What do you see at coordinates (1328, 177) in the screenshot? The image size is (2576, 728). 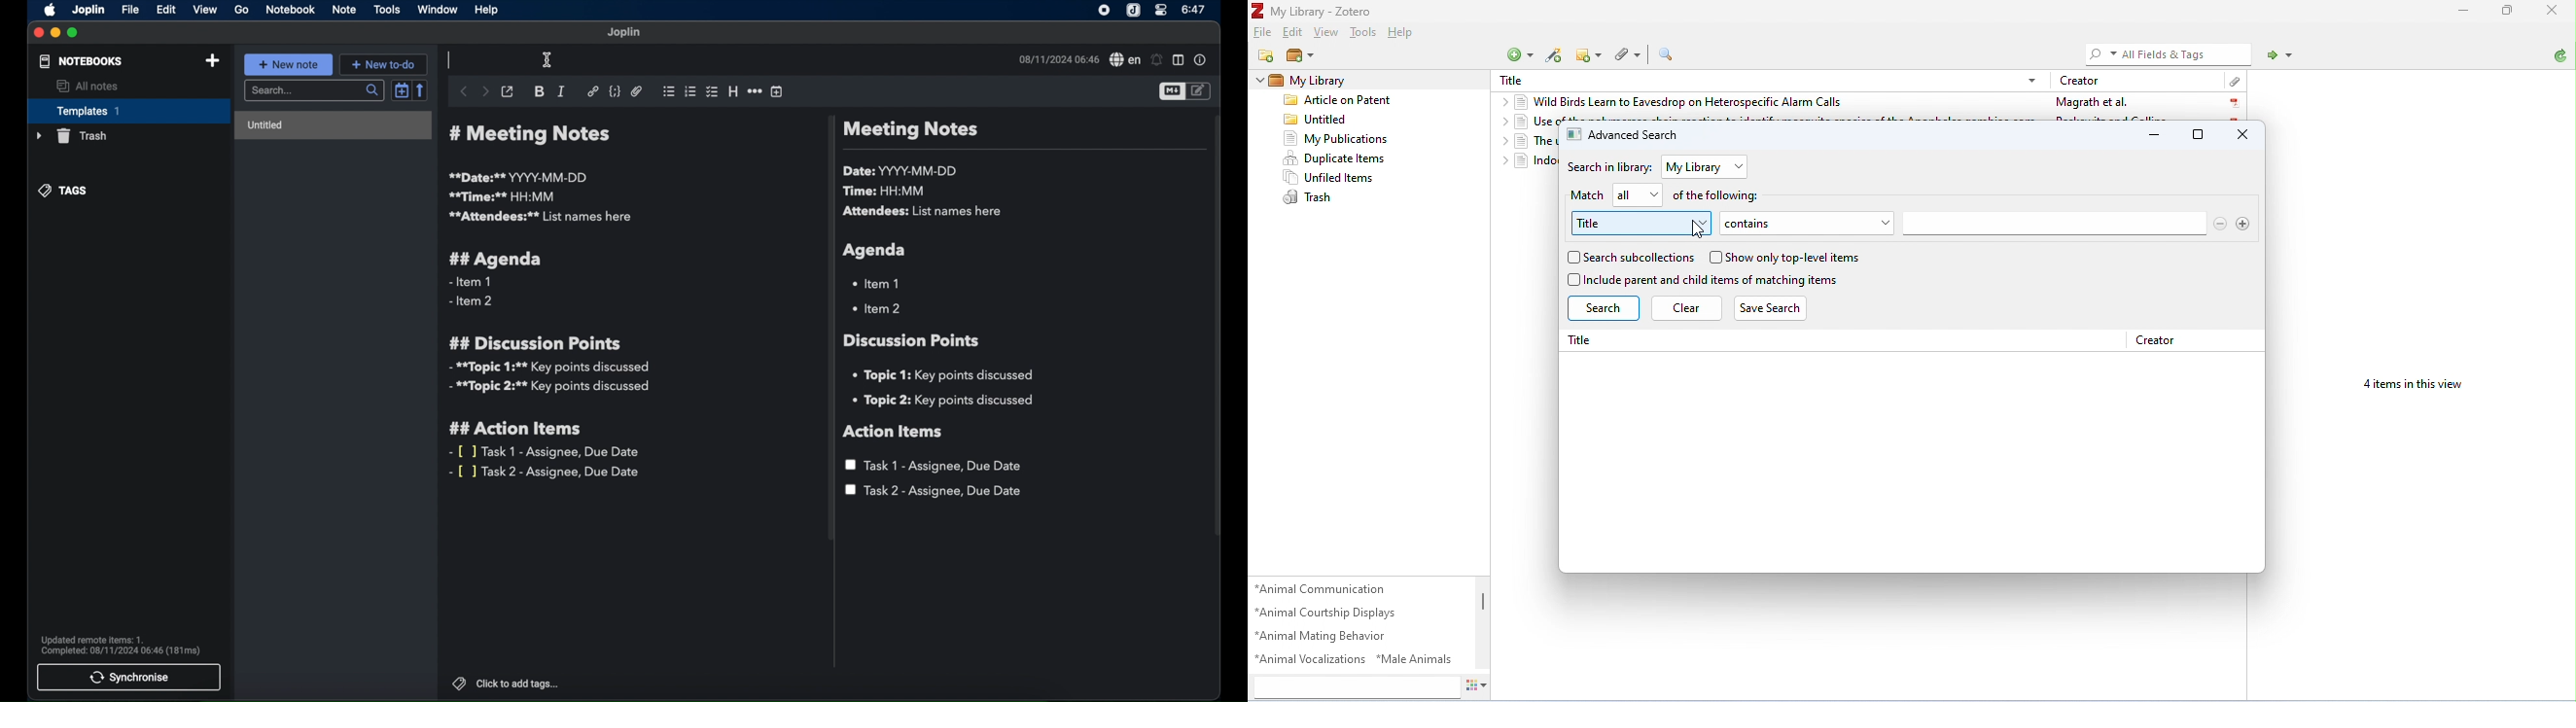 I see `unfiled items` at bounding box center [1328, 177].